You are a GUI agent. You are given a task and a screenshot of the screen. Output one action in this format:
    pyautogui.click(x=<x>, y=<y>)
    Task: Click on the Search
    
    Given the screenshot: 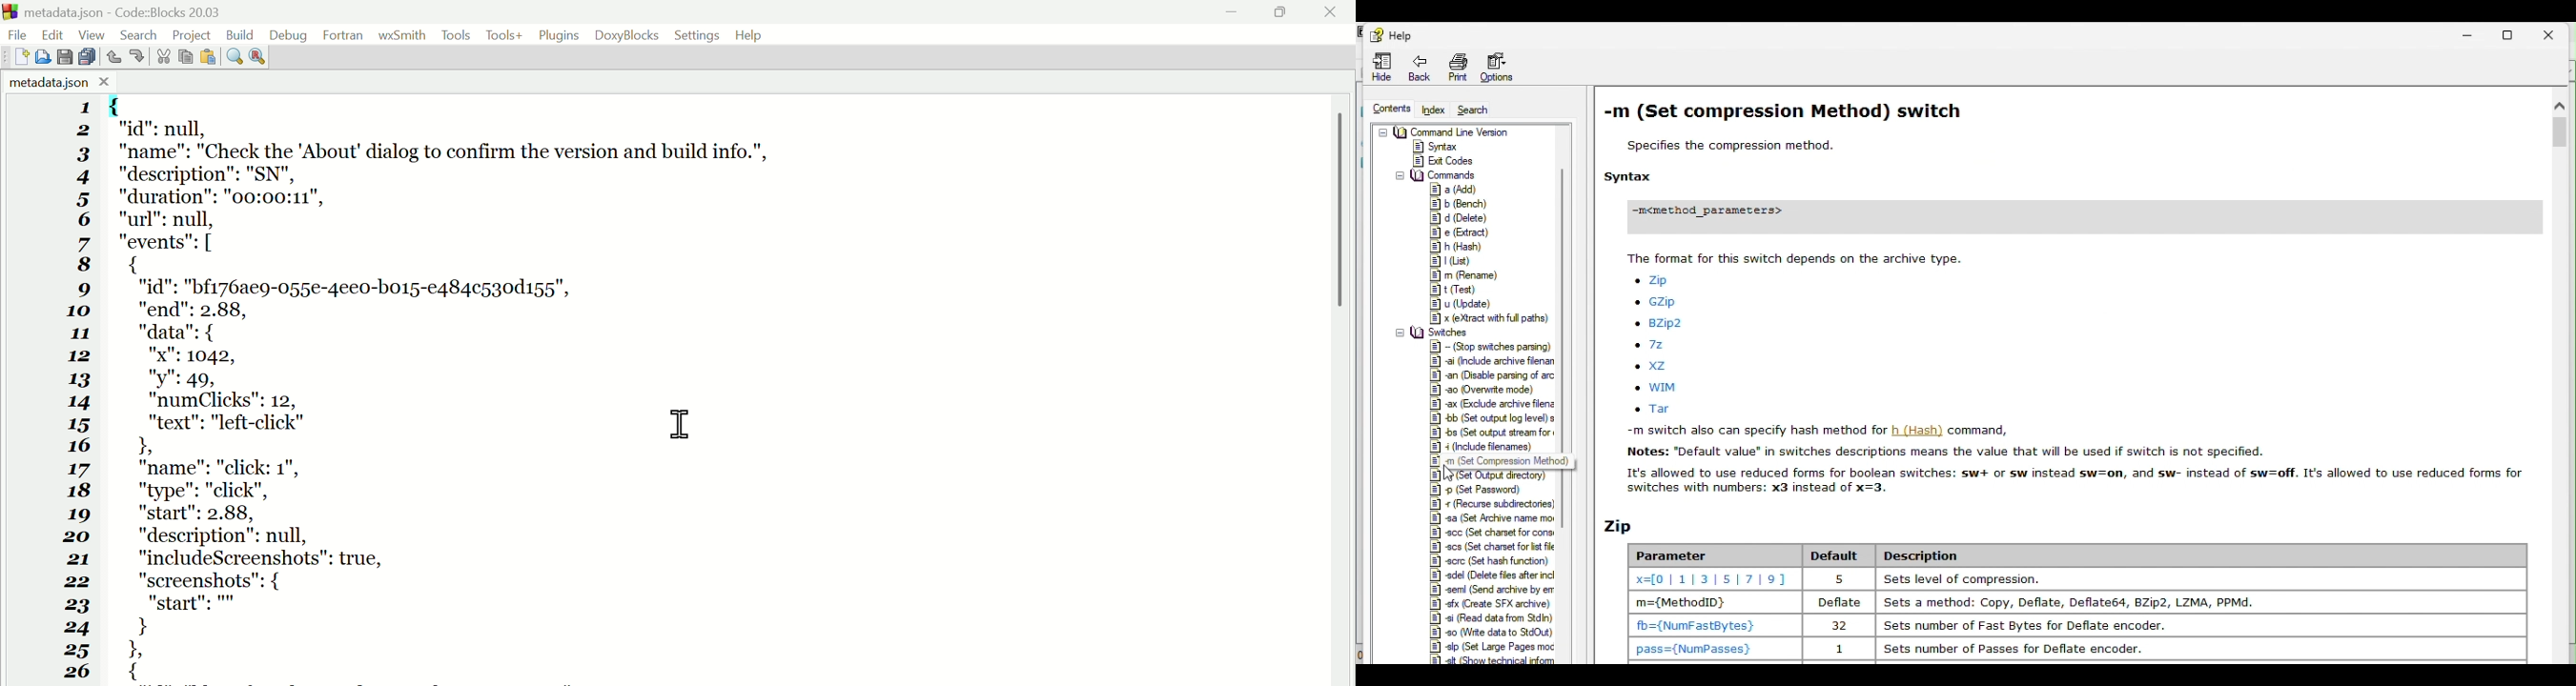 What is the action you would take?
    pyautogui.click(x=143, y=33)
    